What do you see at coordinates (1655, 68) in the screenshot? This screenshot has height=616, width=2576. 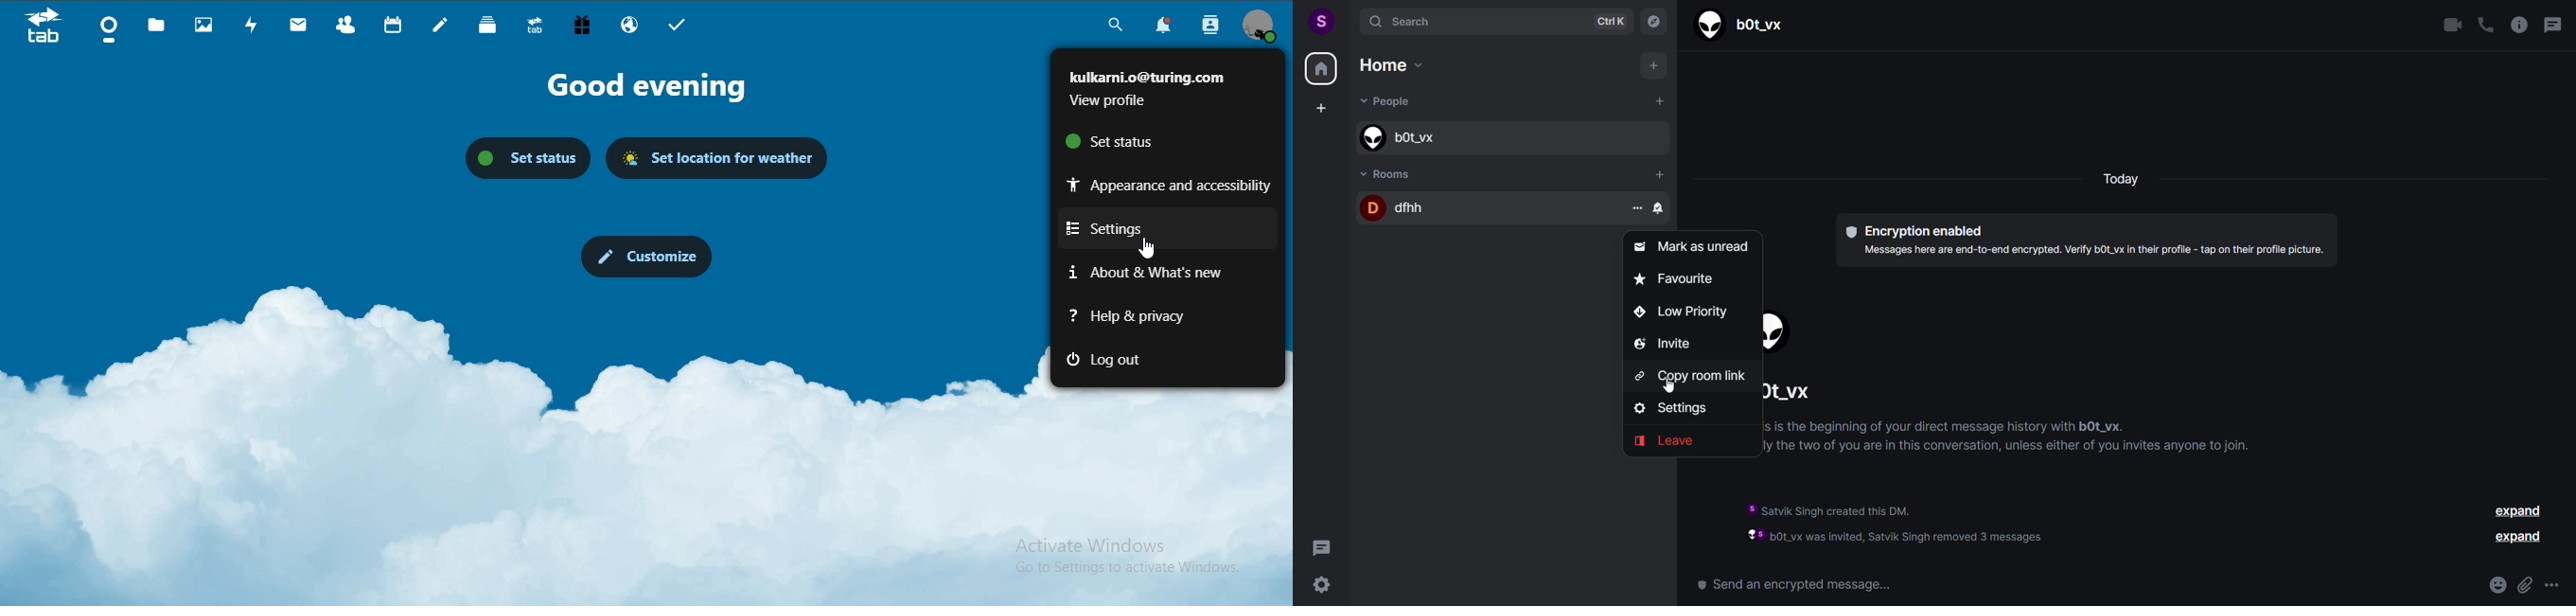 I see `add` at bounding box center [1655, 68].